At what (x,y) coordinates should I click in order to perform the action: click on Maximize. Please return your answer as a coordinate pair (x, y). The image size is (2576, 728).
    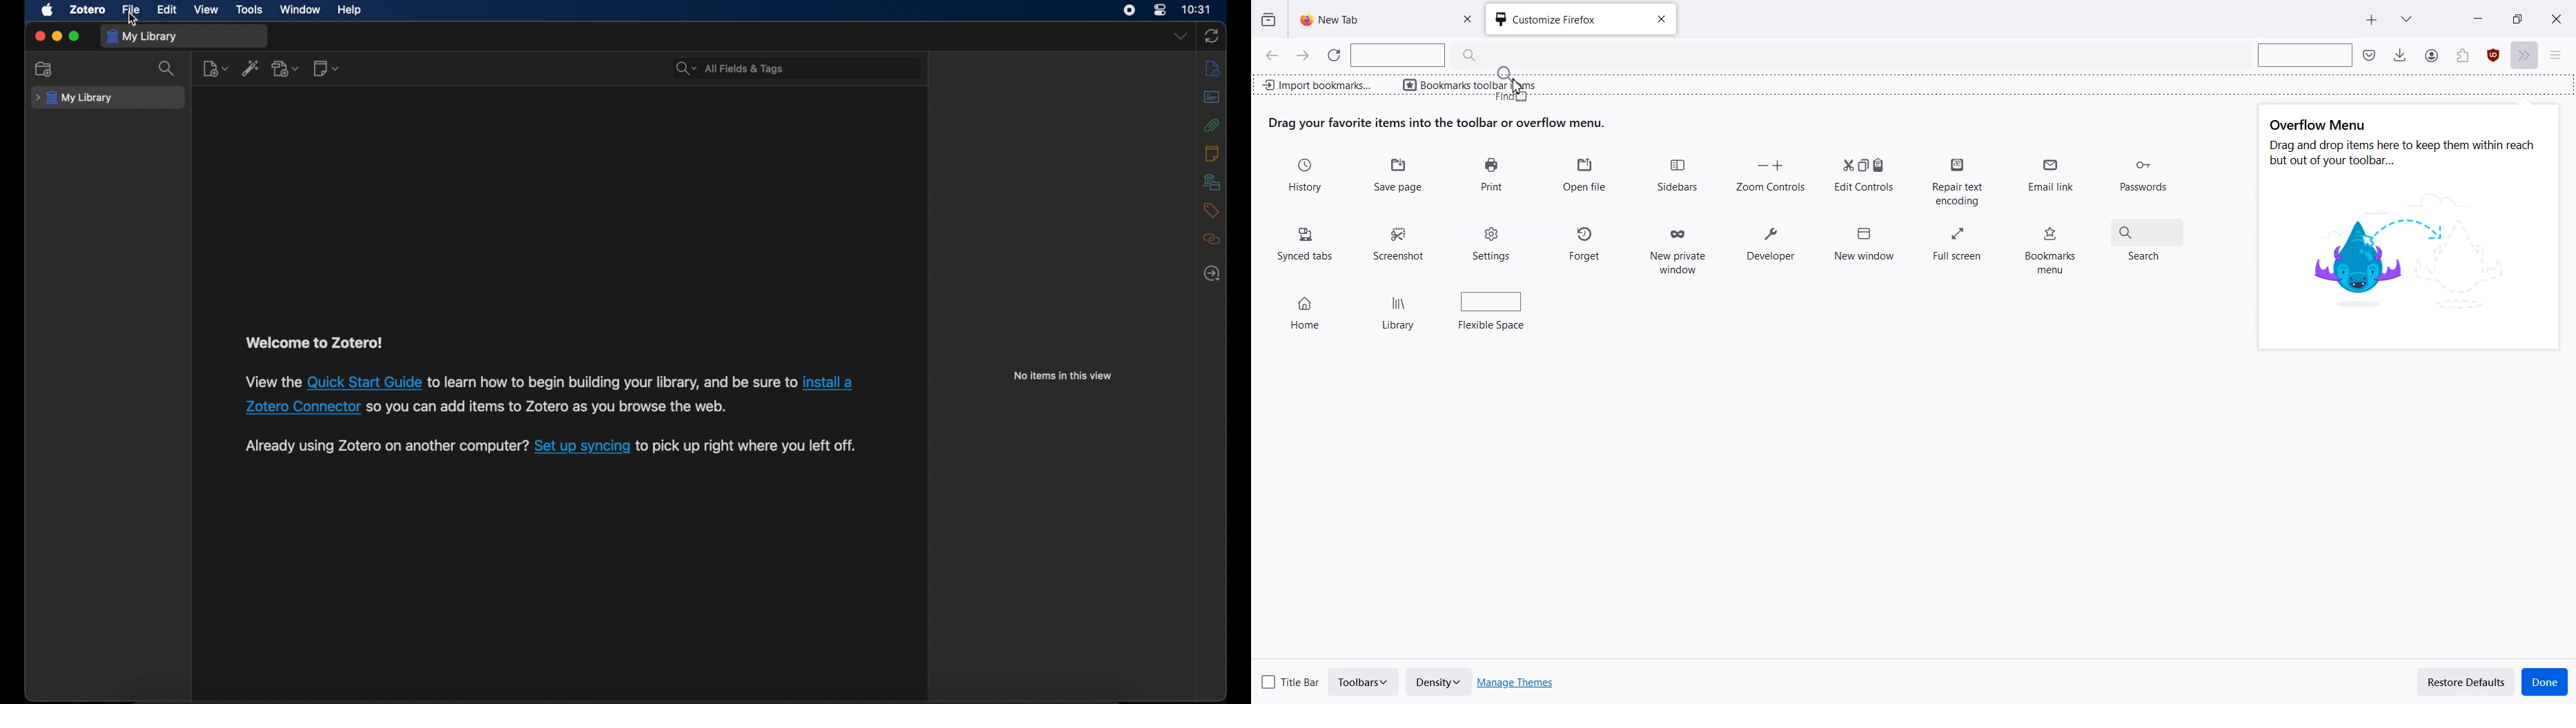
    Looking at the image, I should click on (2517, 18).